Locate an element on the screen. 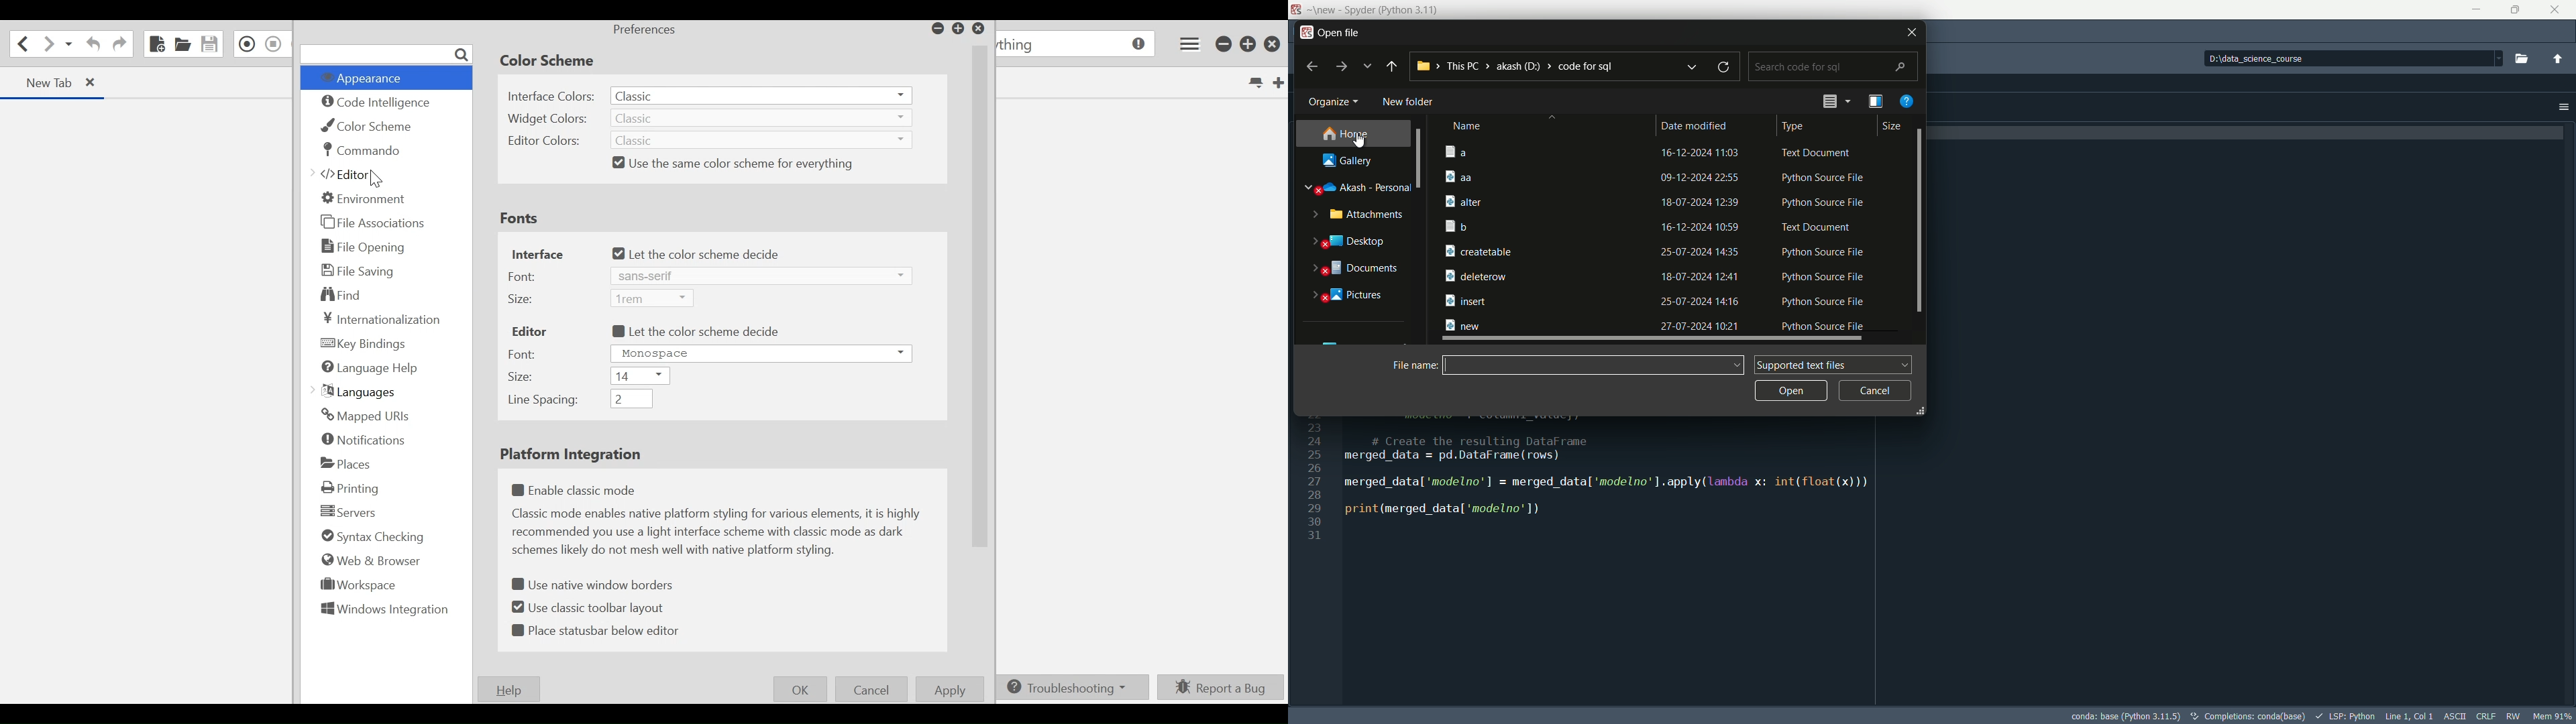  timestamp is located at coordinates (1697, 178).